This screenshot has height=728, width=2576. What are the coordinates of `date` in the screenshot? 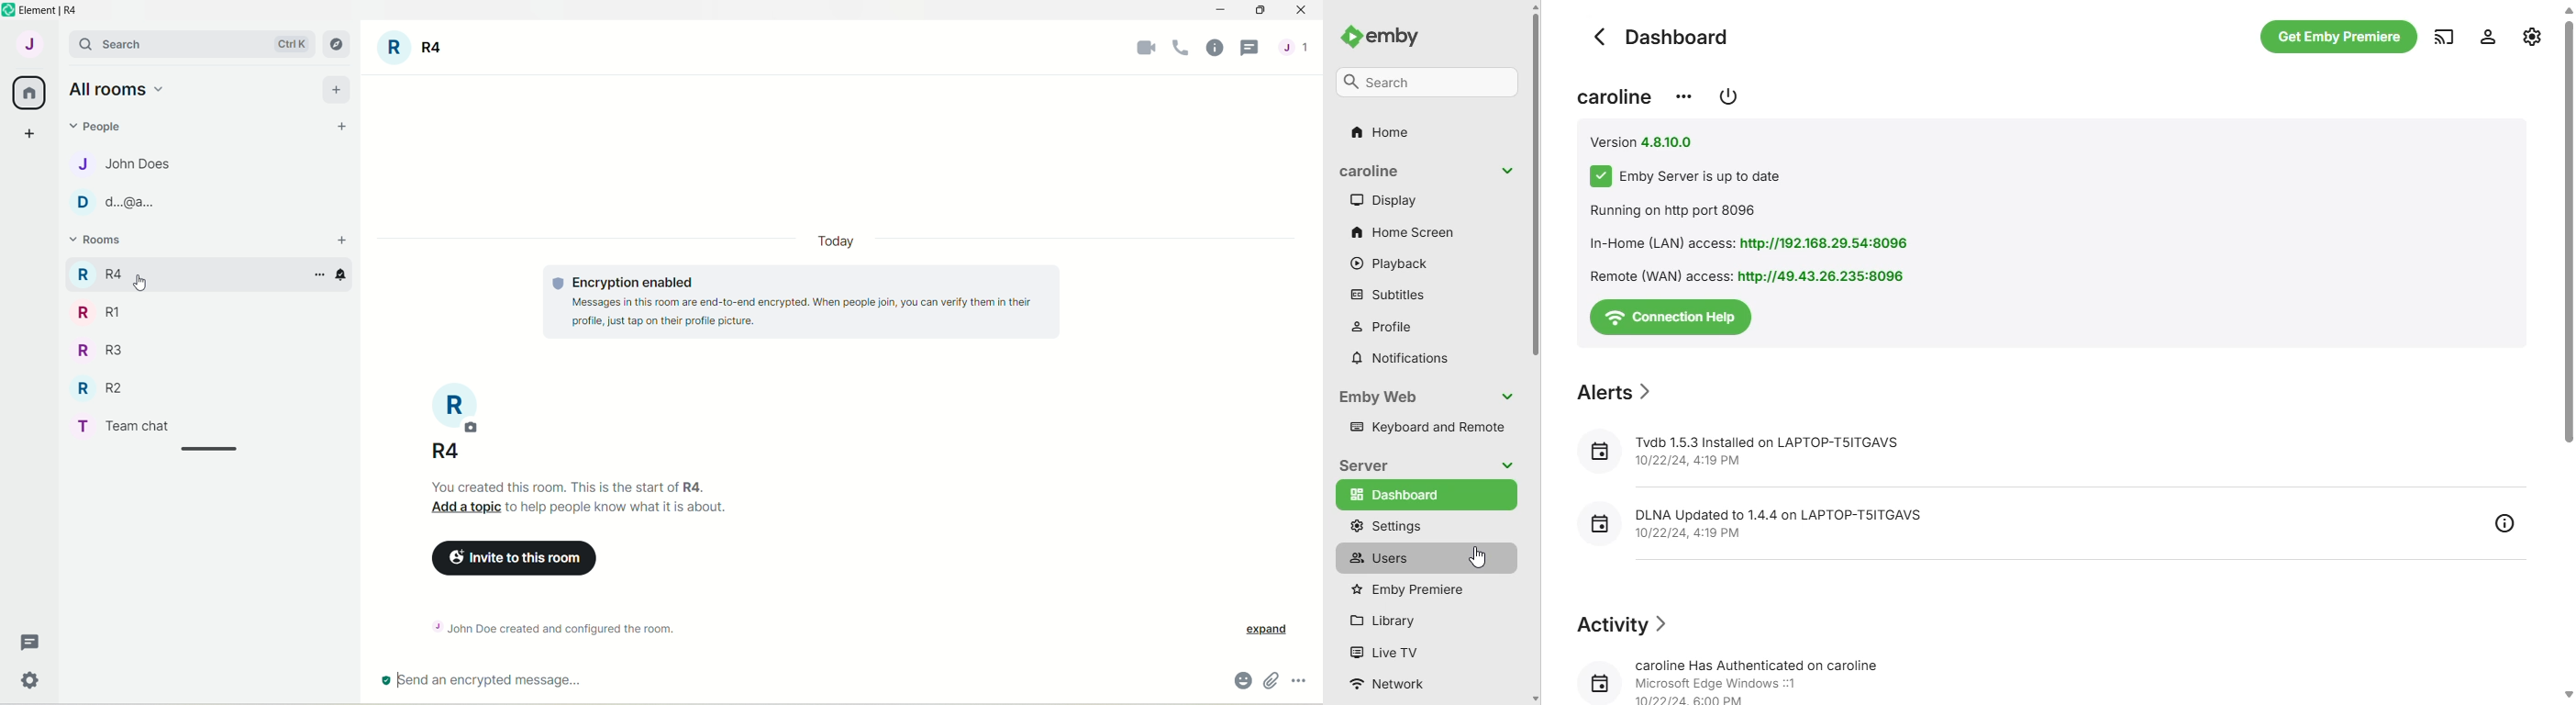 It's located at (835, 242).